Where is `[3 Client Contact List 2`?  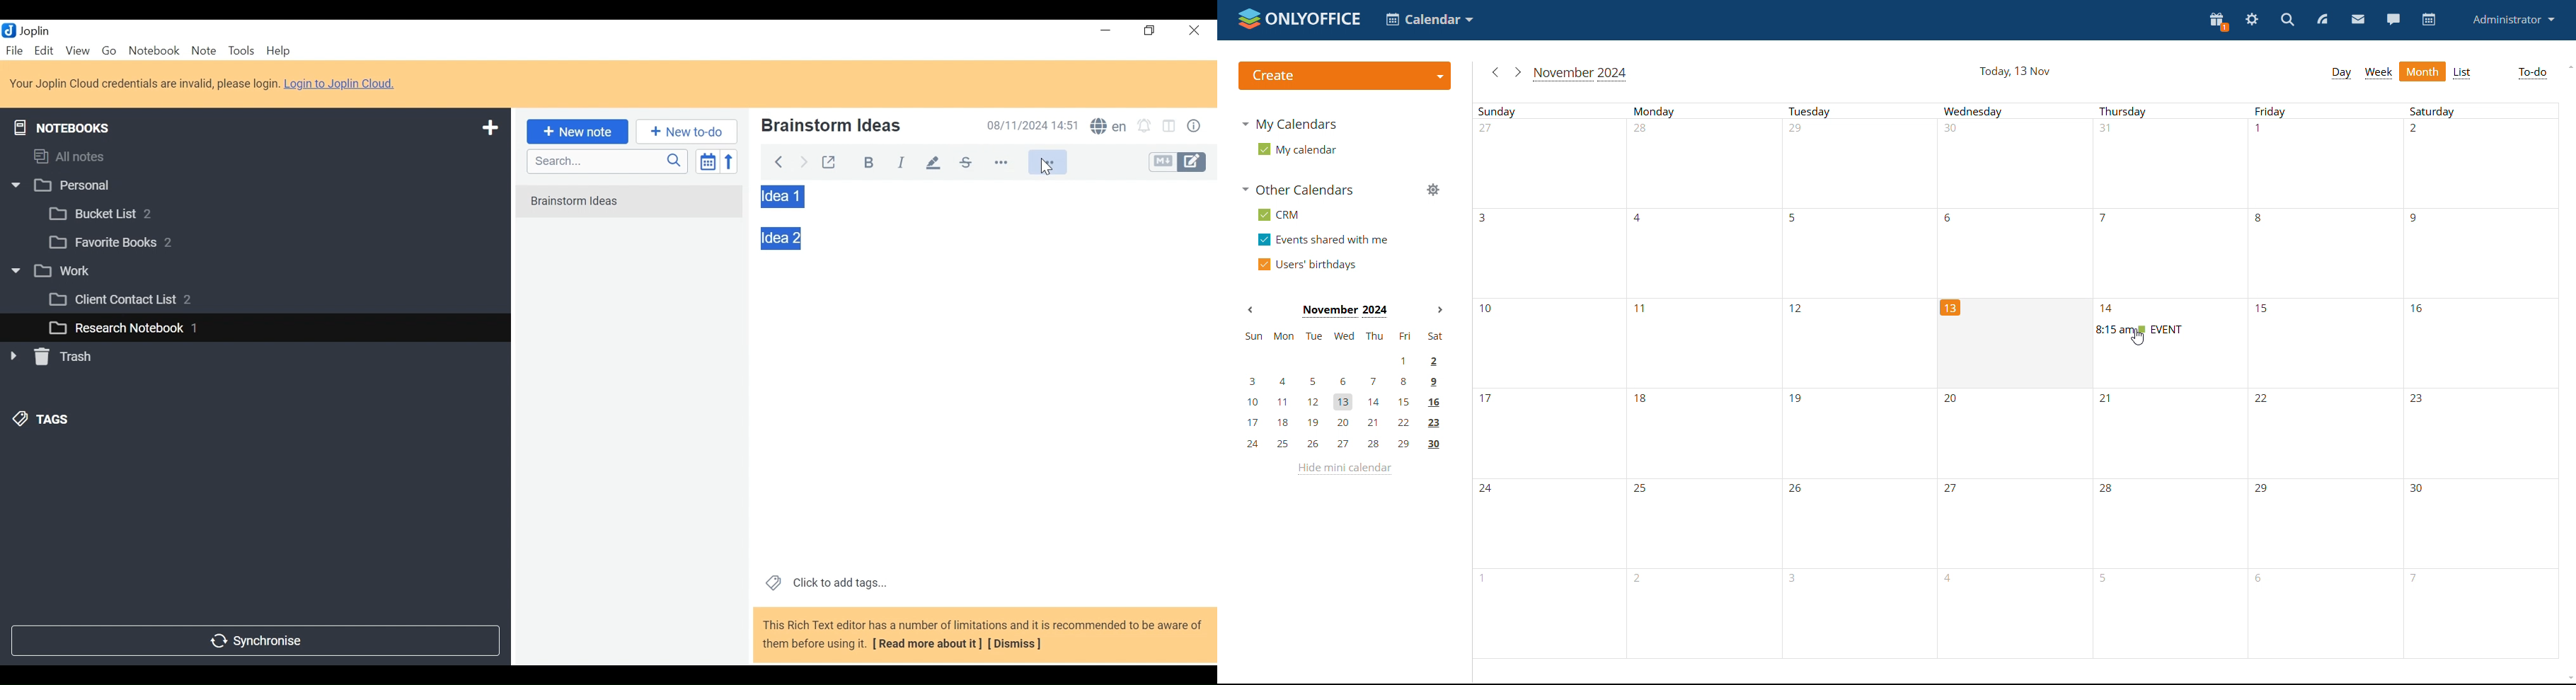
[3 Client Contact List 2 is located at coordinates (139, 303).